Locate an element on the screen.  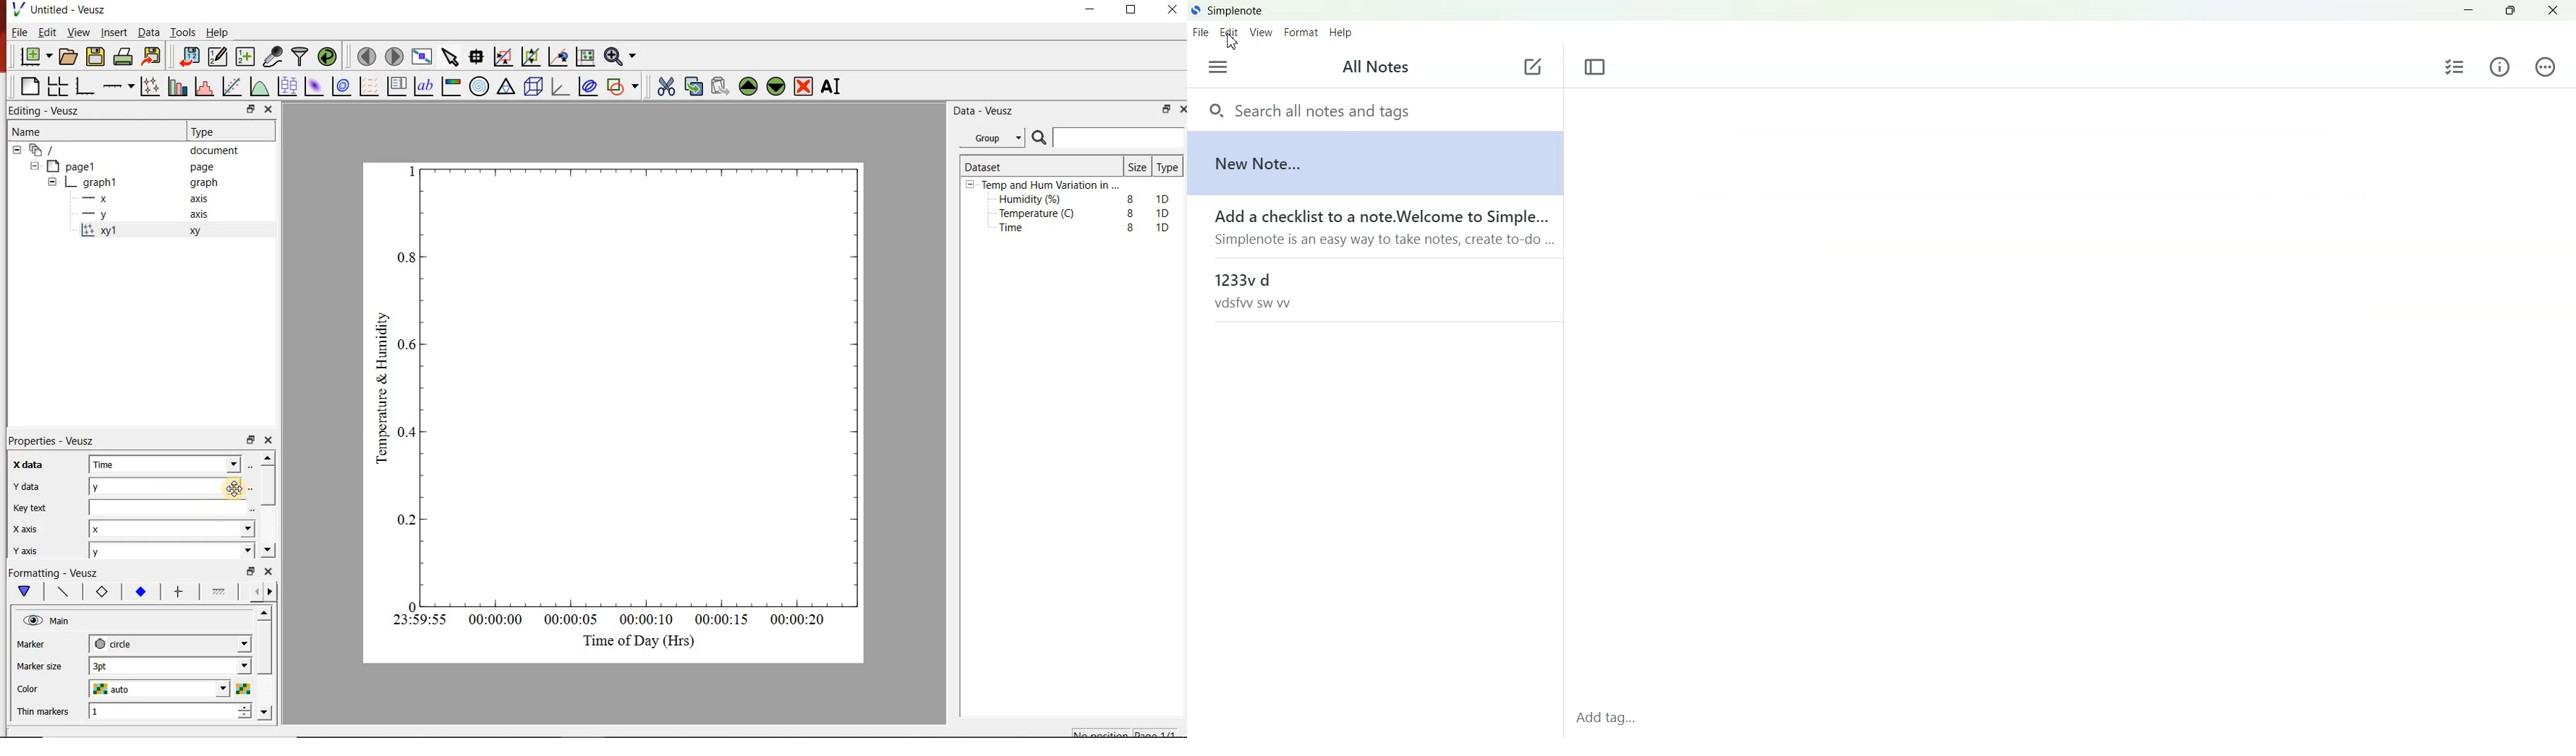
Type is located at coordinates (212, 131).